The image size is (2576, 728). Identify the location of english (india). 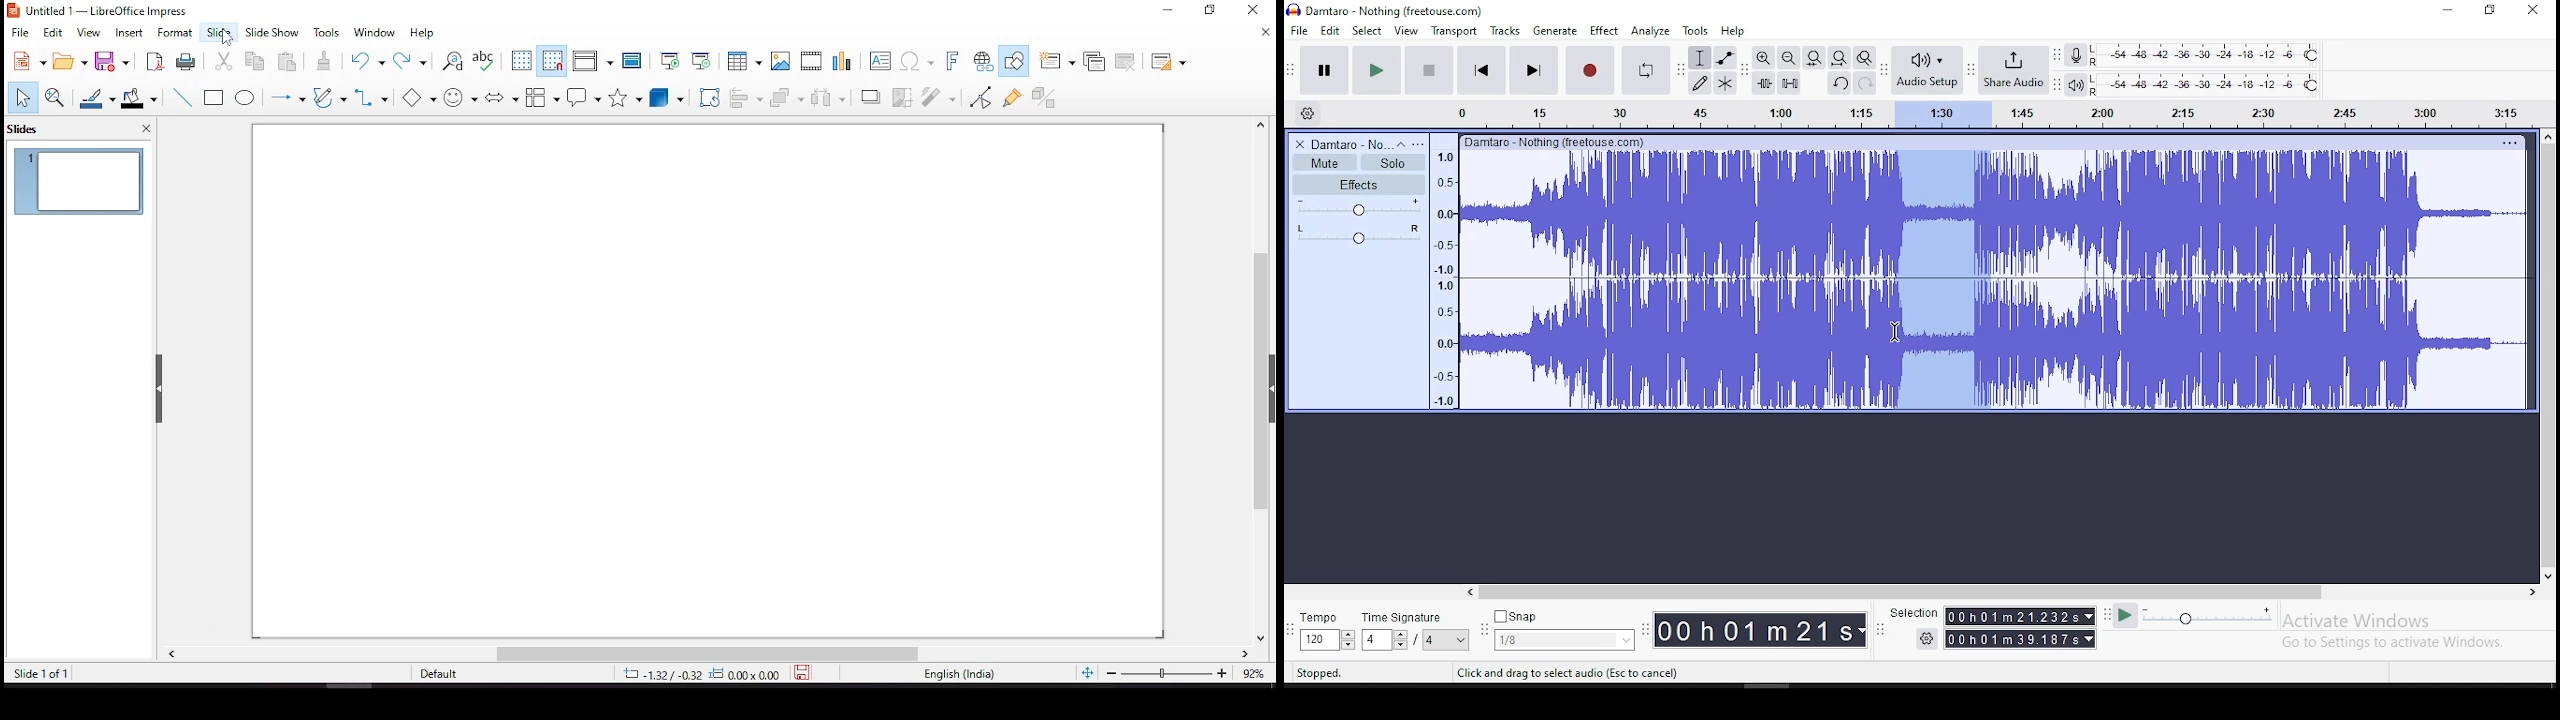
(958, 673).